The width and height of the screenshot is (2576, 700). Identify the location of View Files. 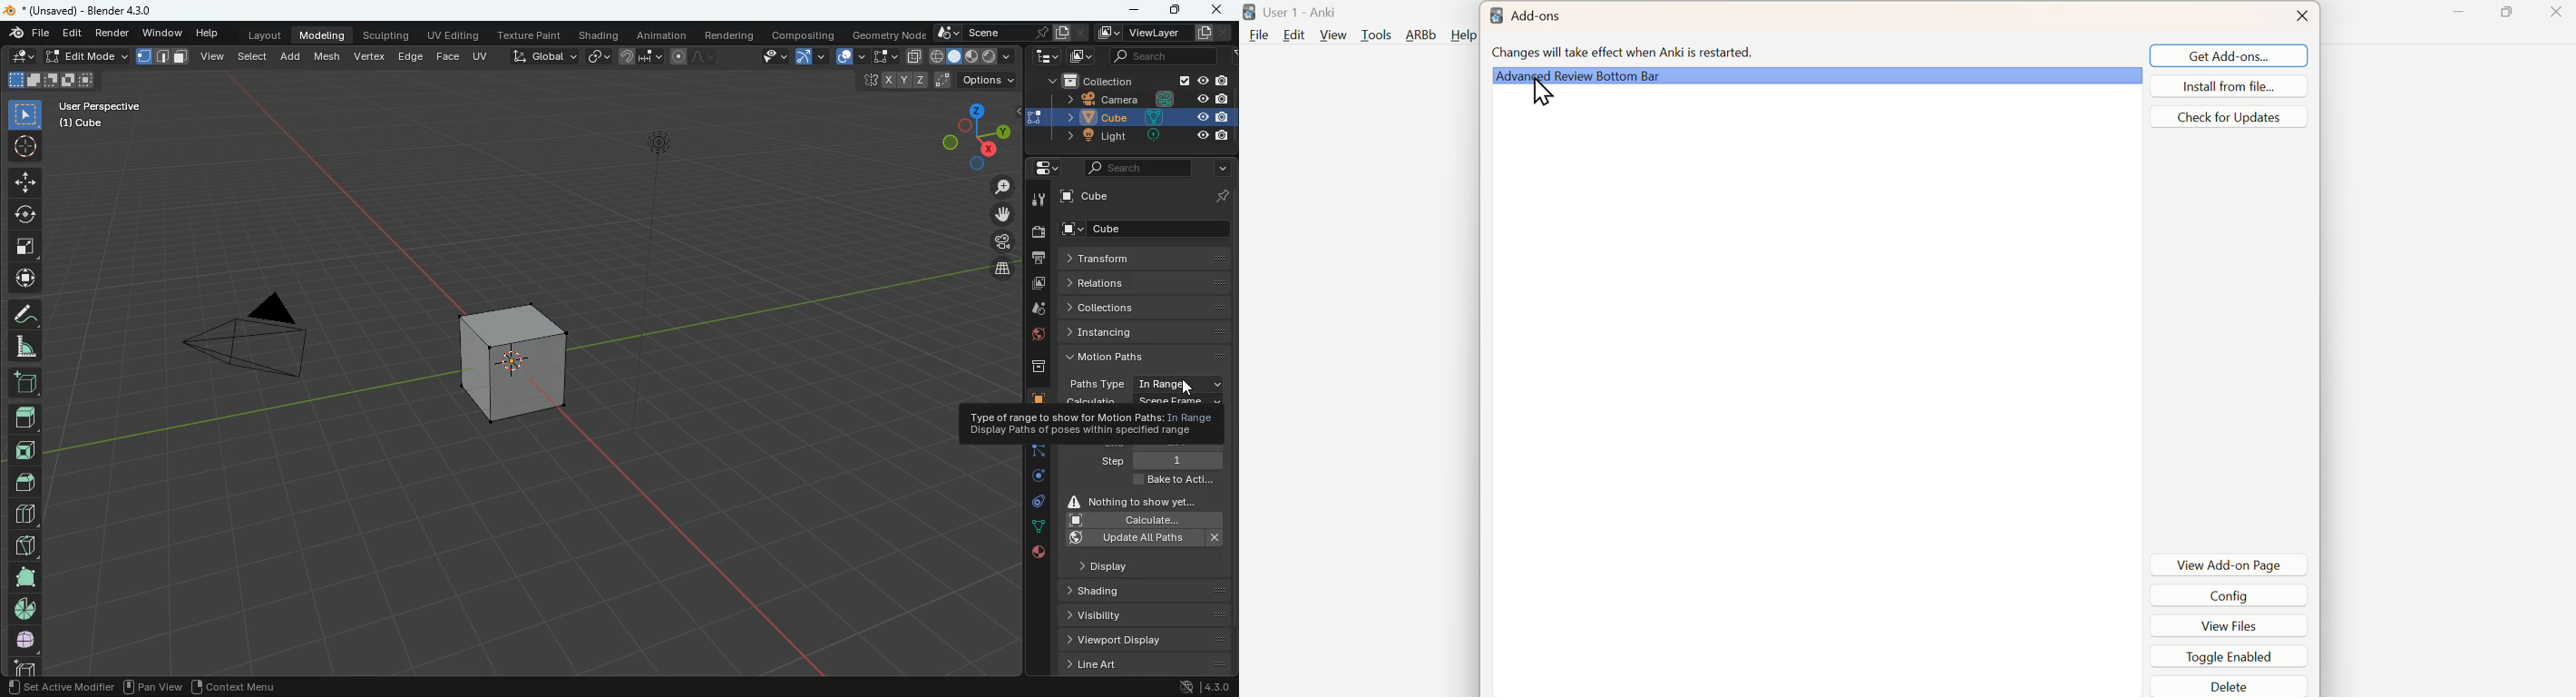
(2229, 623).